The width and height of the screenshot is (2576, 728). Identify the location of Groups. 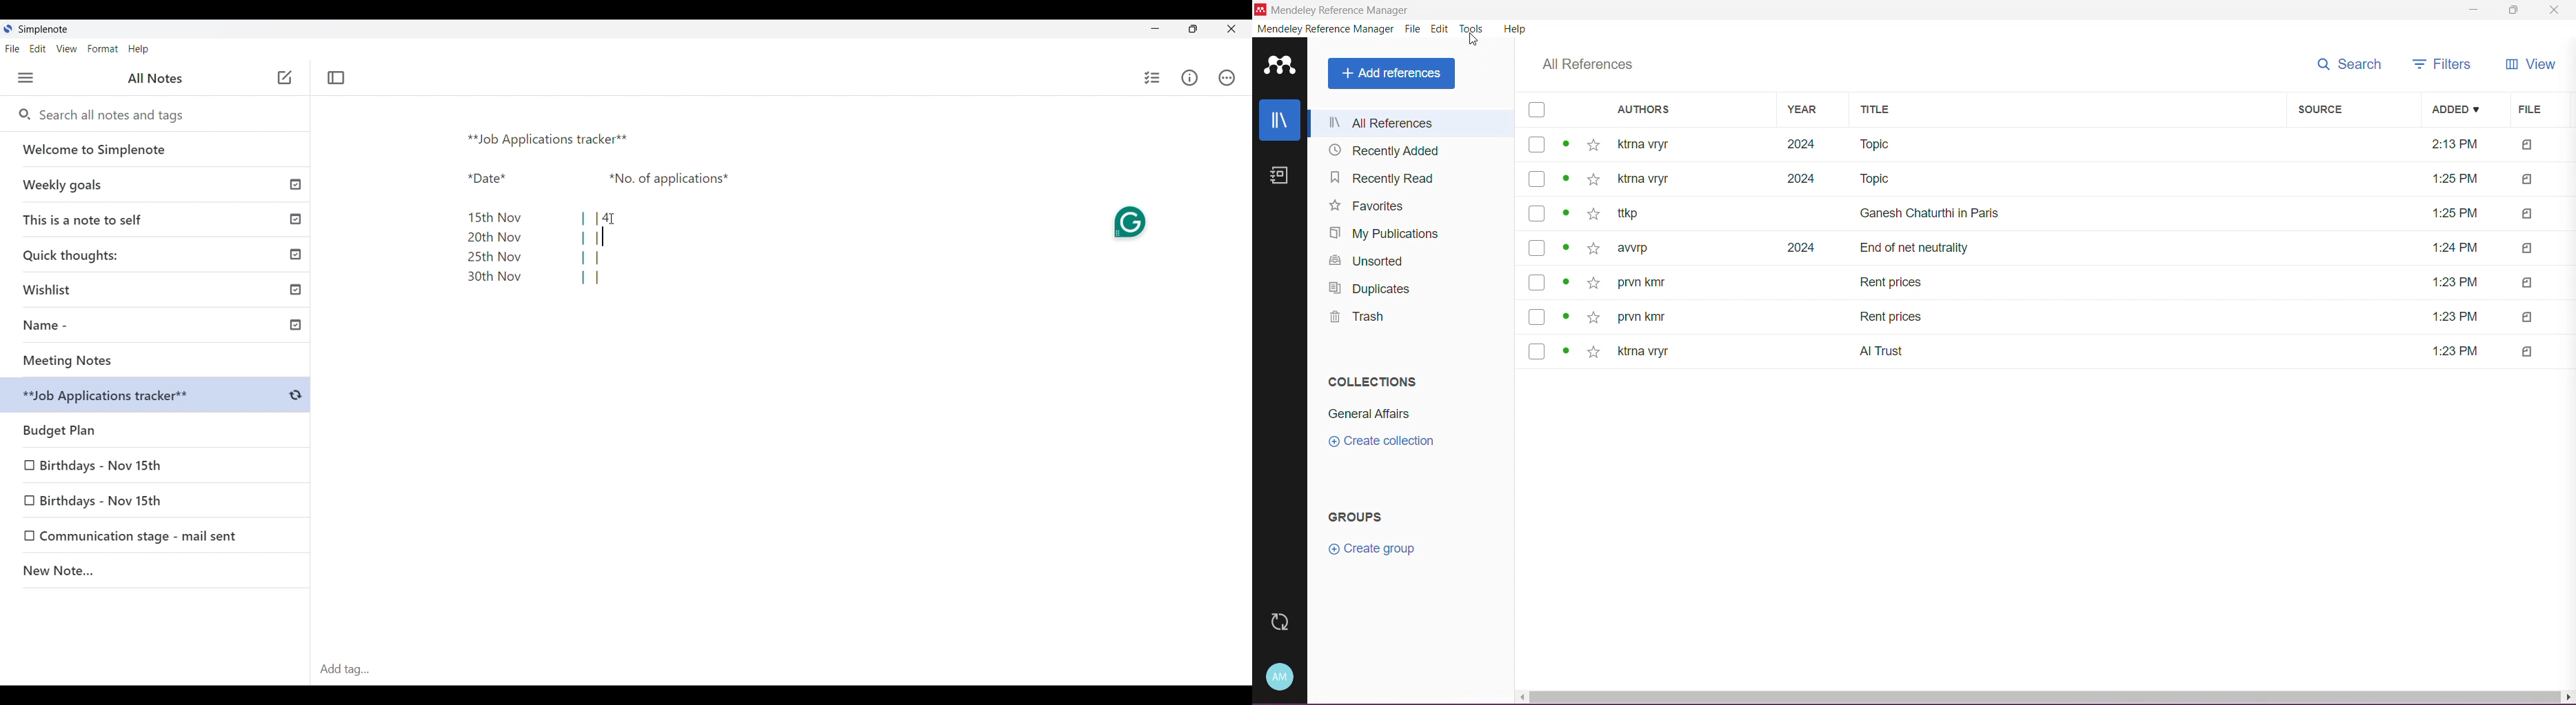
(1361, 517).